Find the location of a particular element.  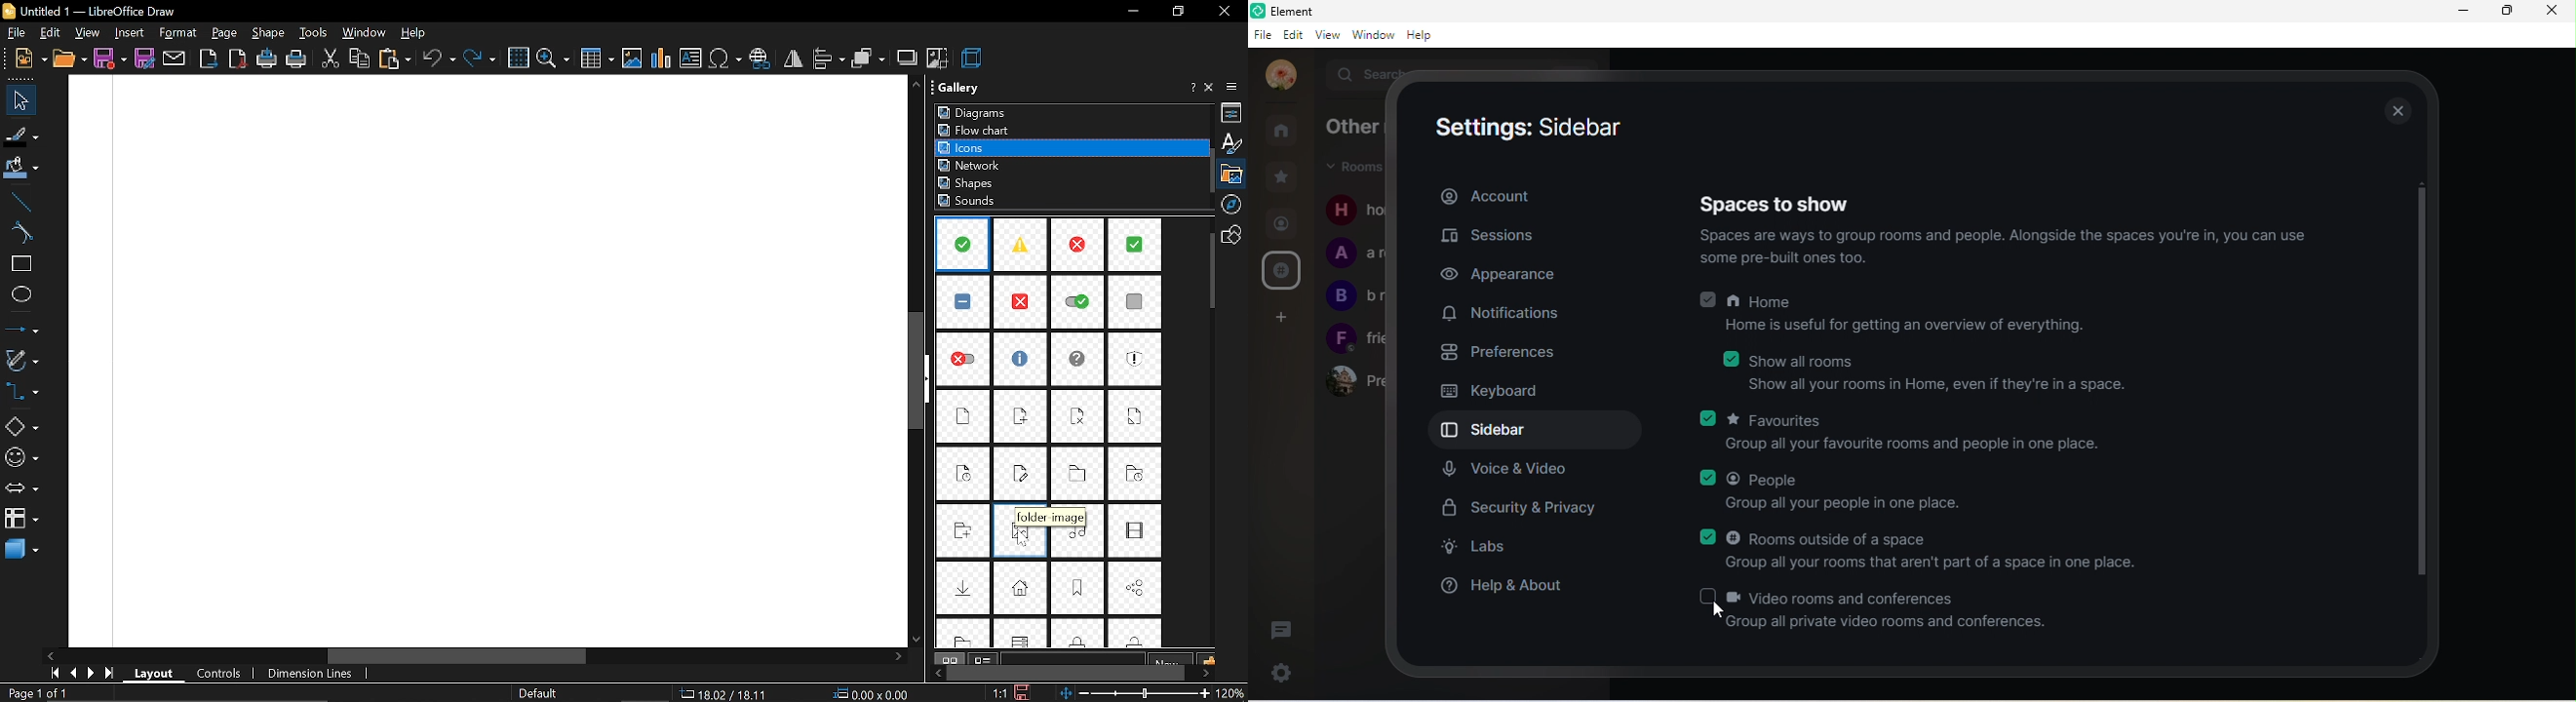

logo is located at coordinates (1260, 13).